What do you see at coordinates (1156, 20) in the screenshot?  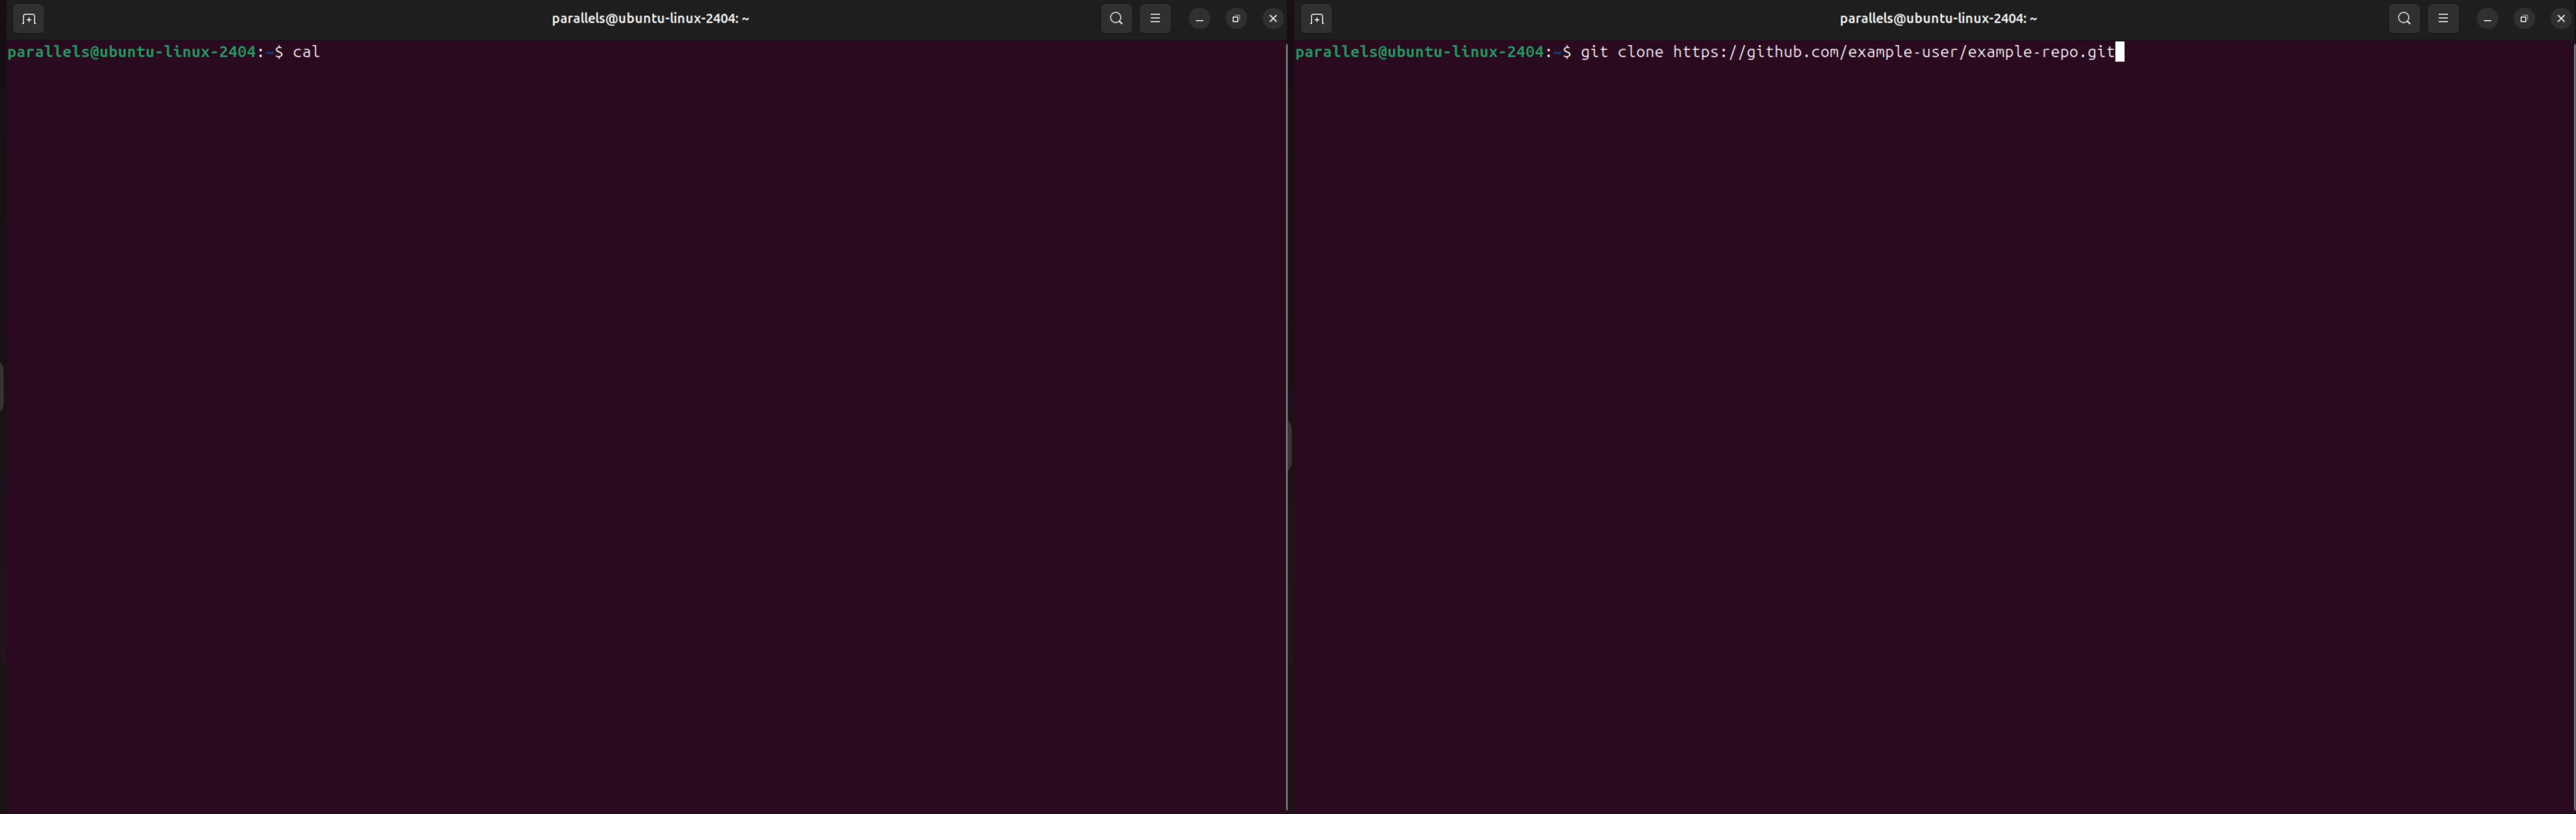 I see `view option` at bounding box center [1156, 20].